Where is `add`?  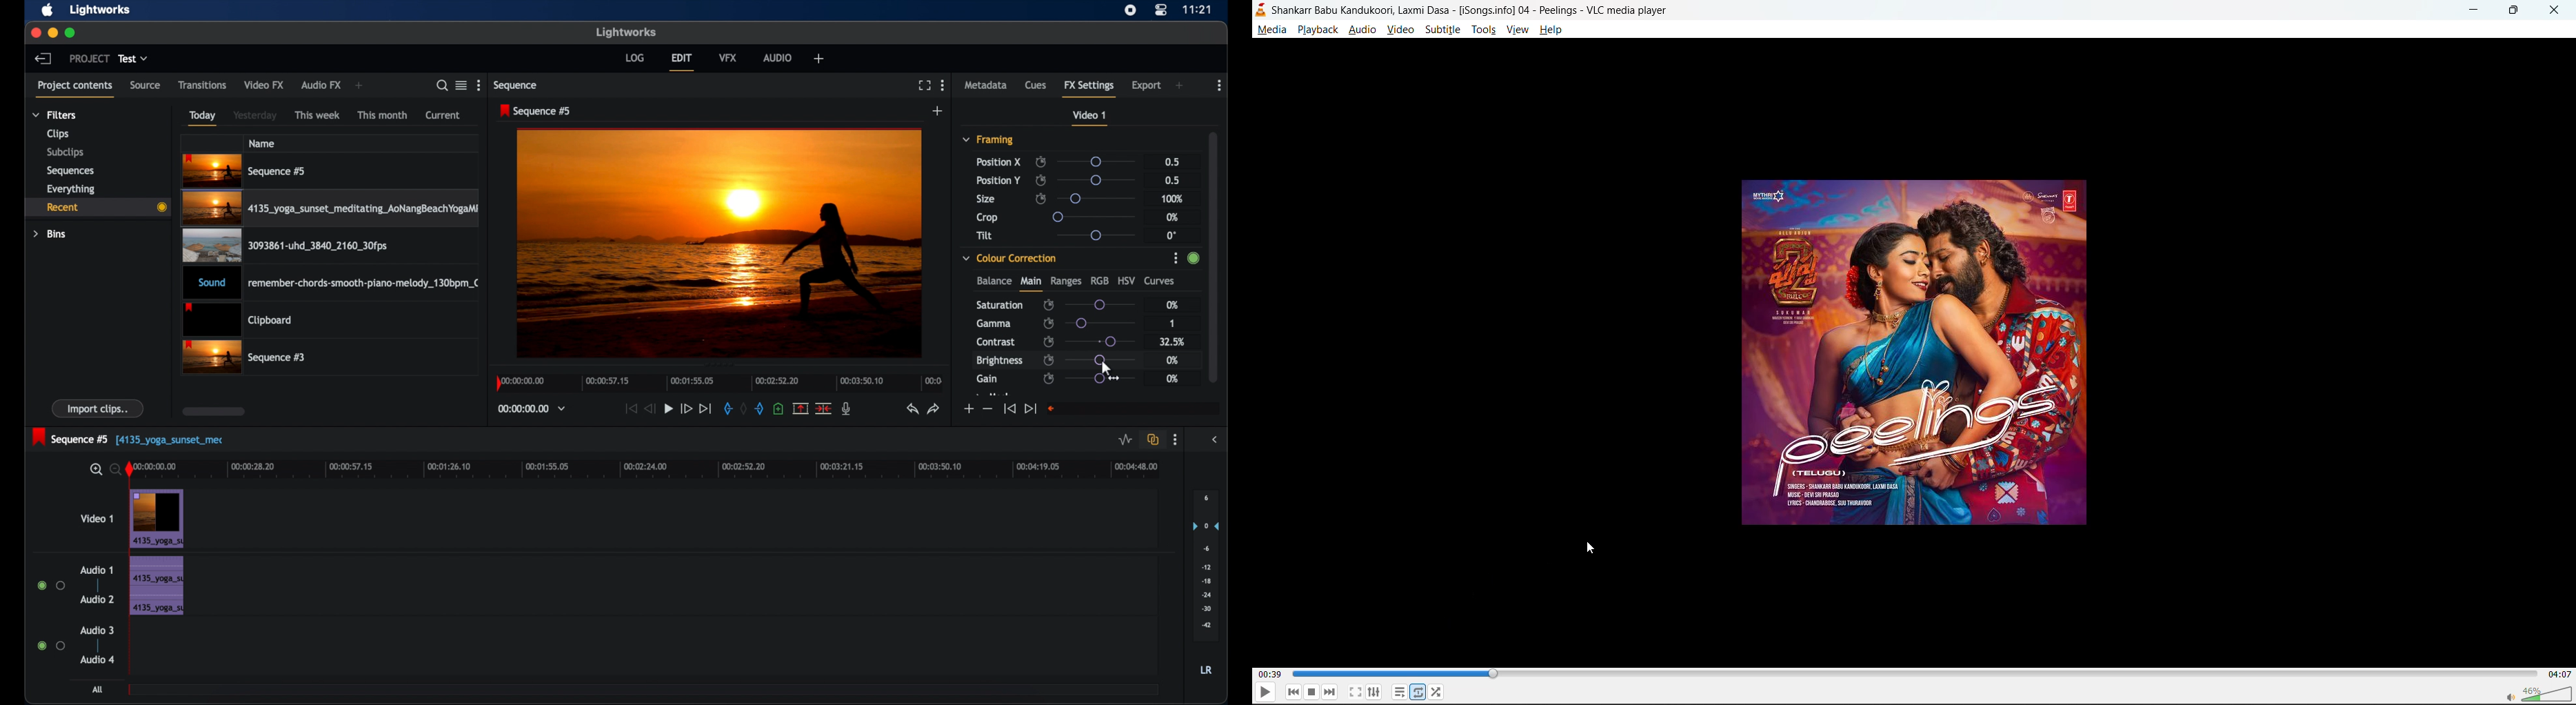 add is located at coordinates (938, 111).